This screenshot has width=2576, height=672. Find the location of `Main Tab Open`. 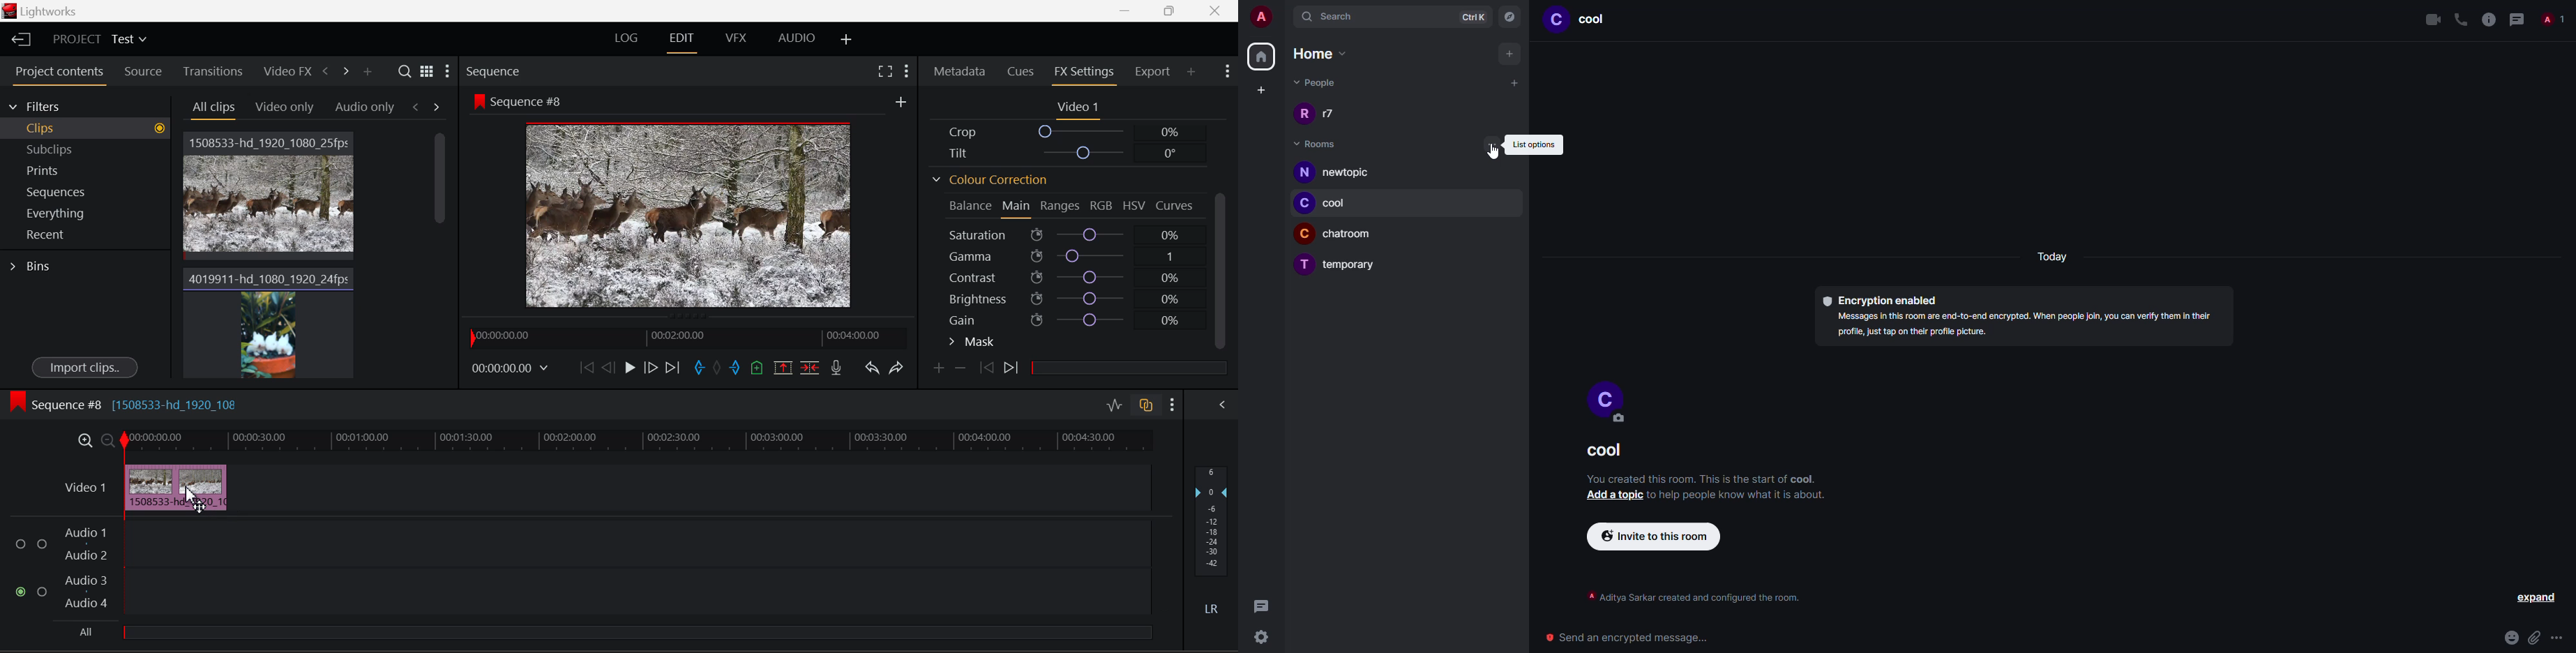

Main Tab Open is located at coordinates (1017, 208).